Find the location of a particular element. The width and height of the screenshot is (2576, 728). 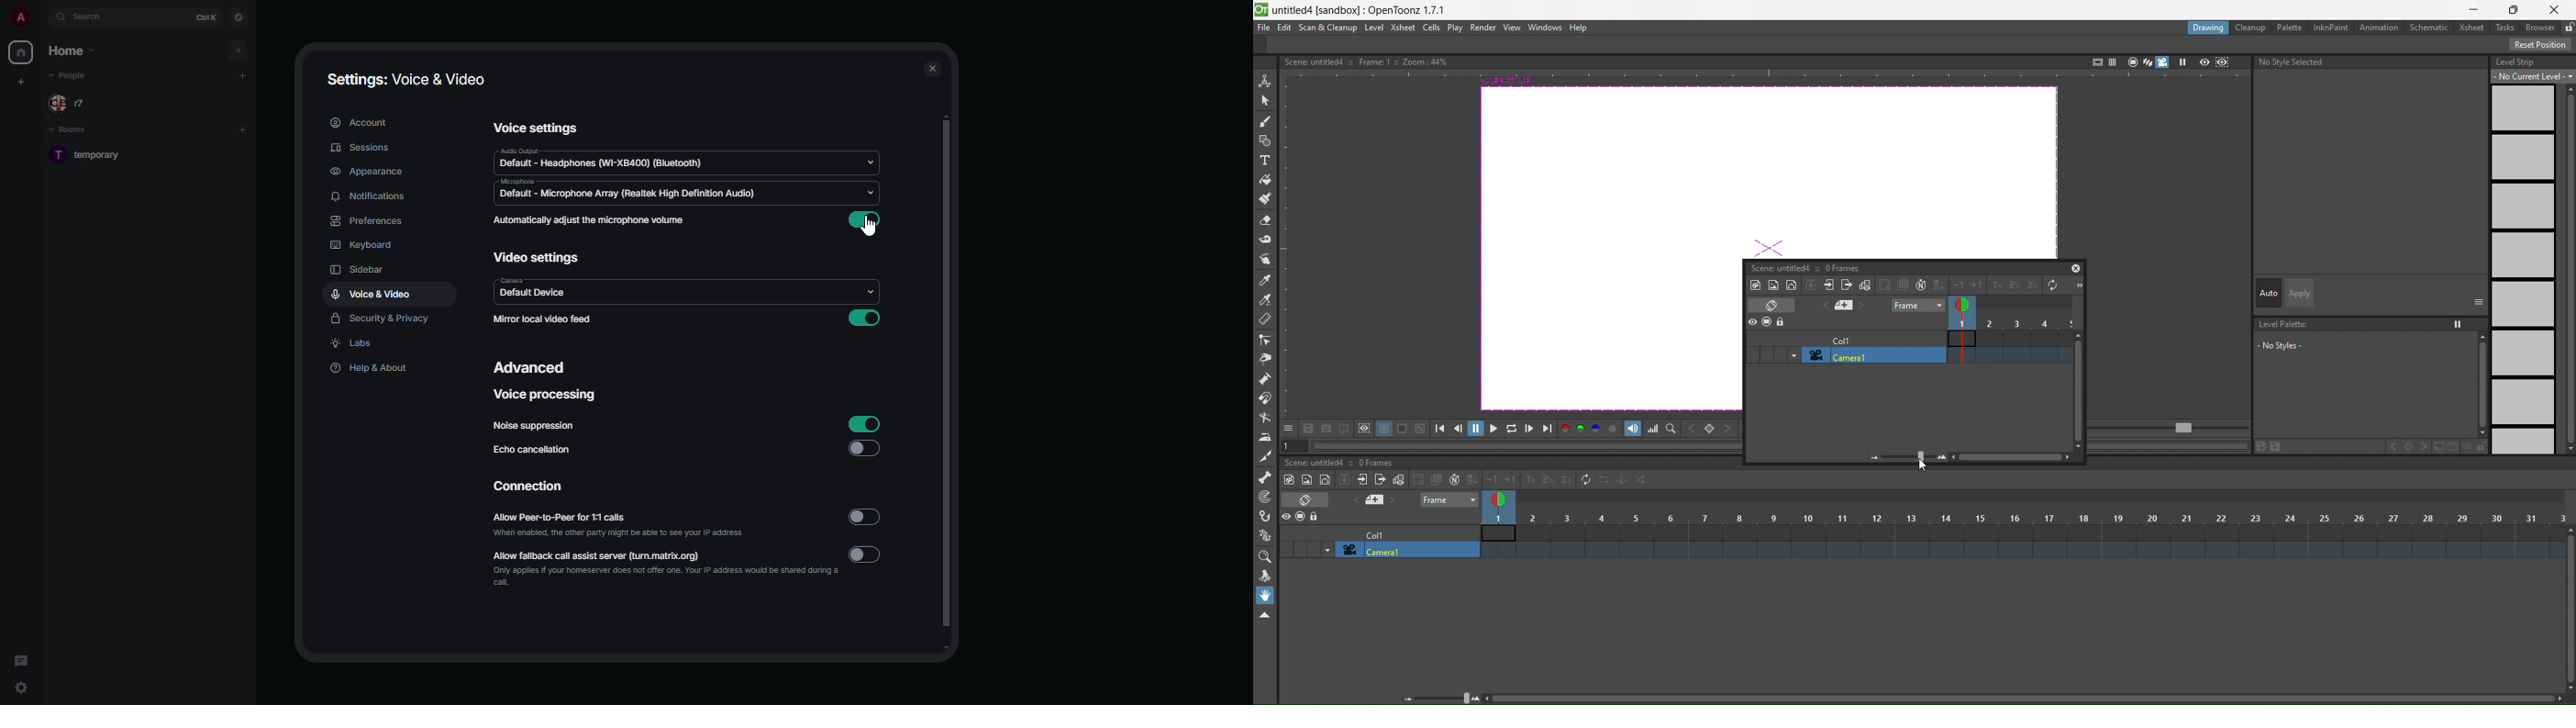

 is located at coordinates (1938, 286).